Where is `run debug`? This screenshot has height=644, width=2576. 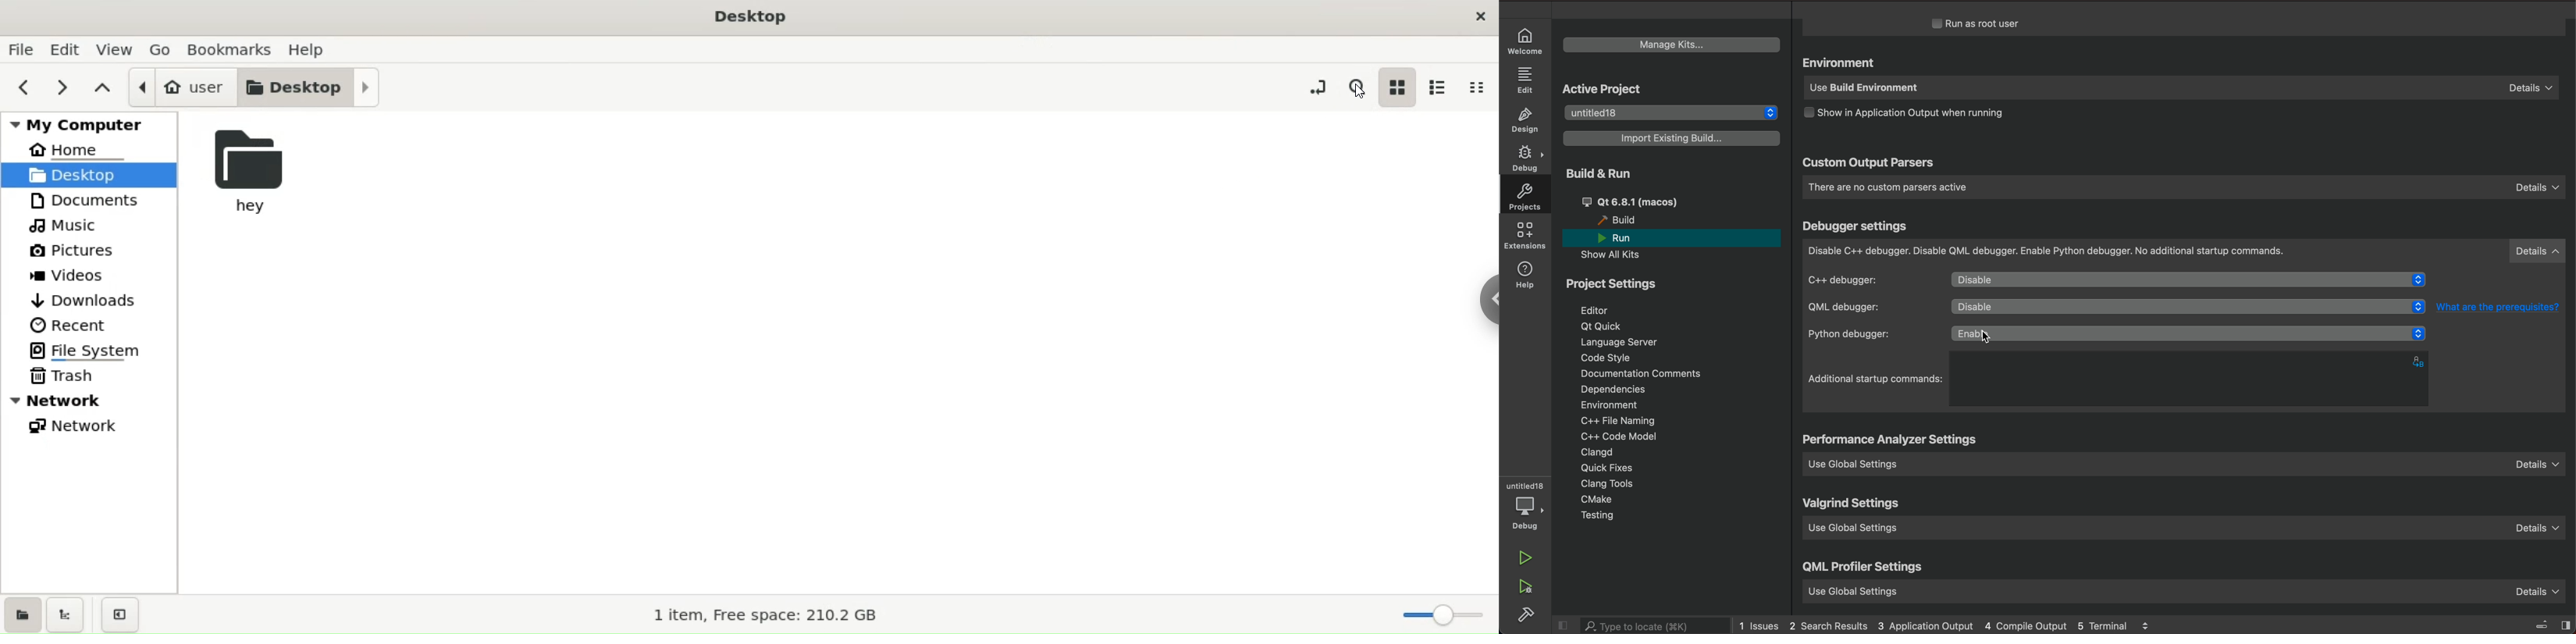
run debug is located at coordinates (1527, 587).